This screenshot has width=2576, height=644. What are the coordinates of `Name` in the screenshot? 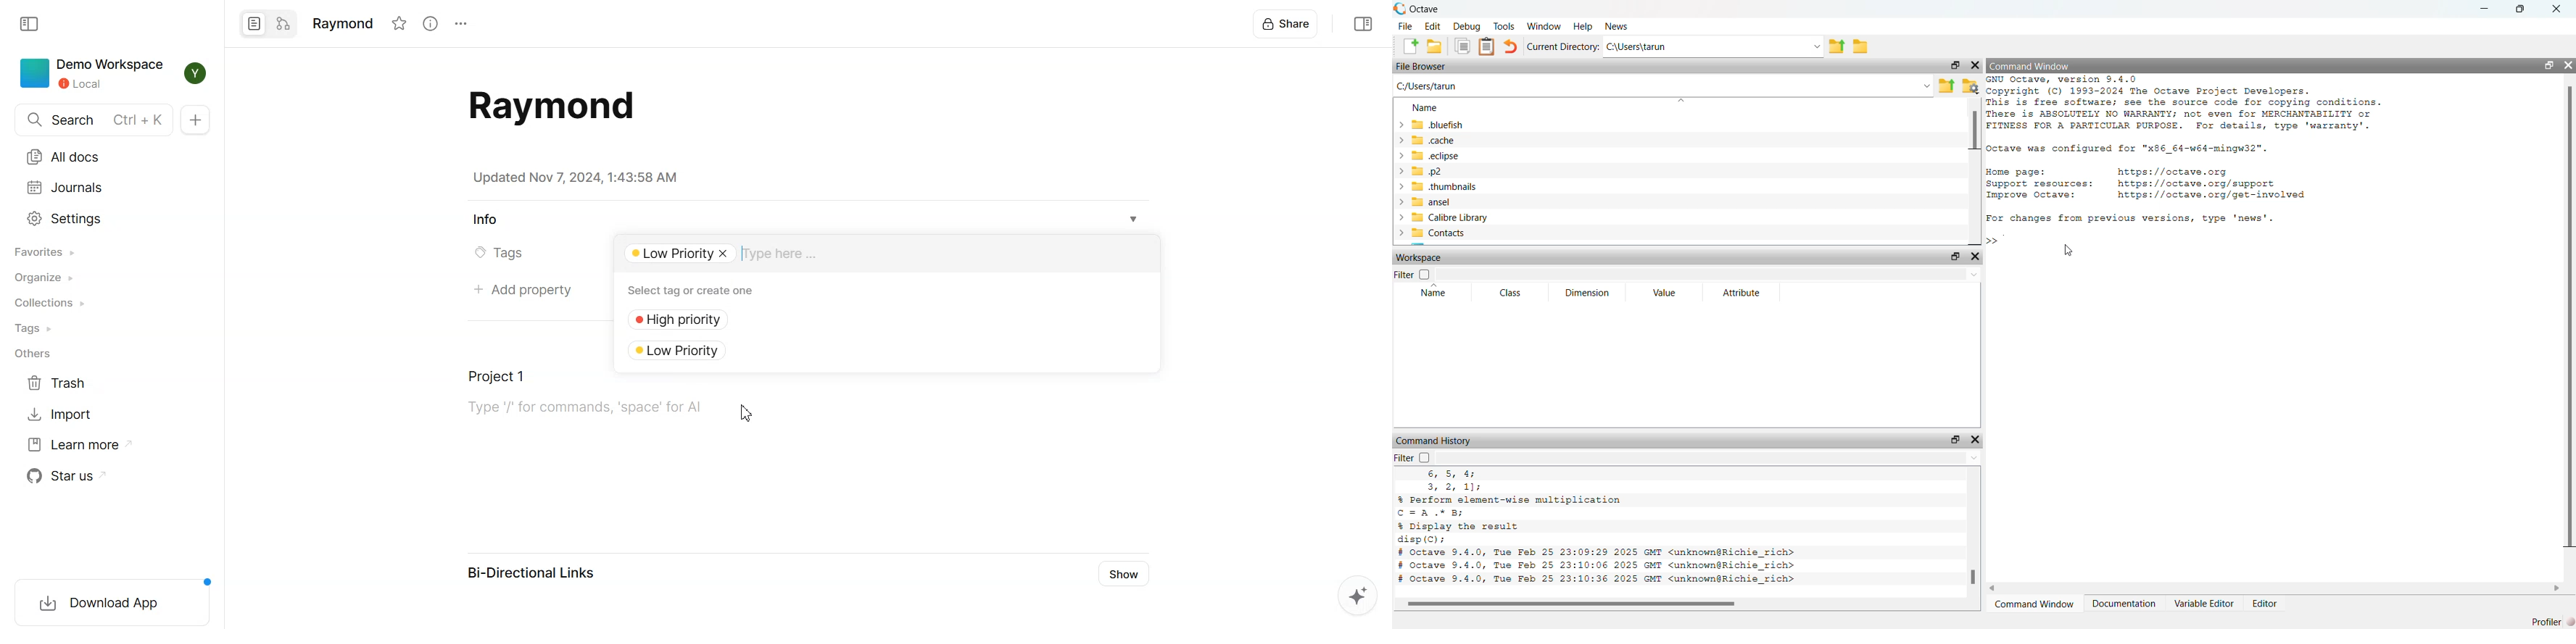 It's located at (1435, 290).